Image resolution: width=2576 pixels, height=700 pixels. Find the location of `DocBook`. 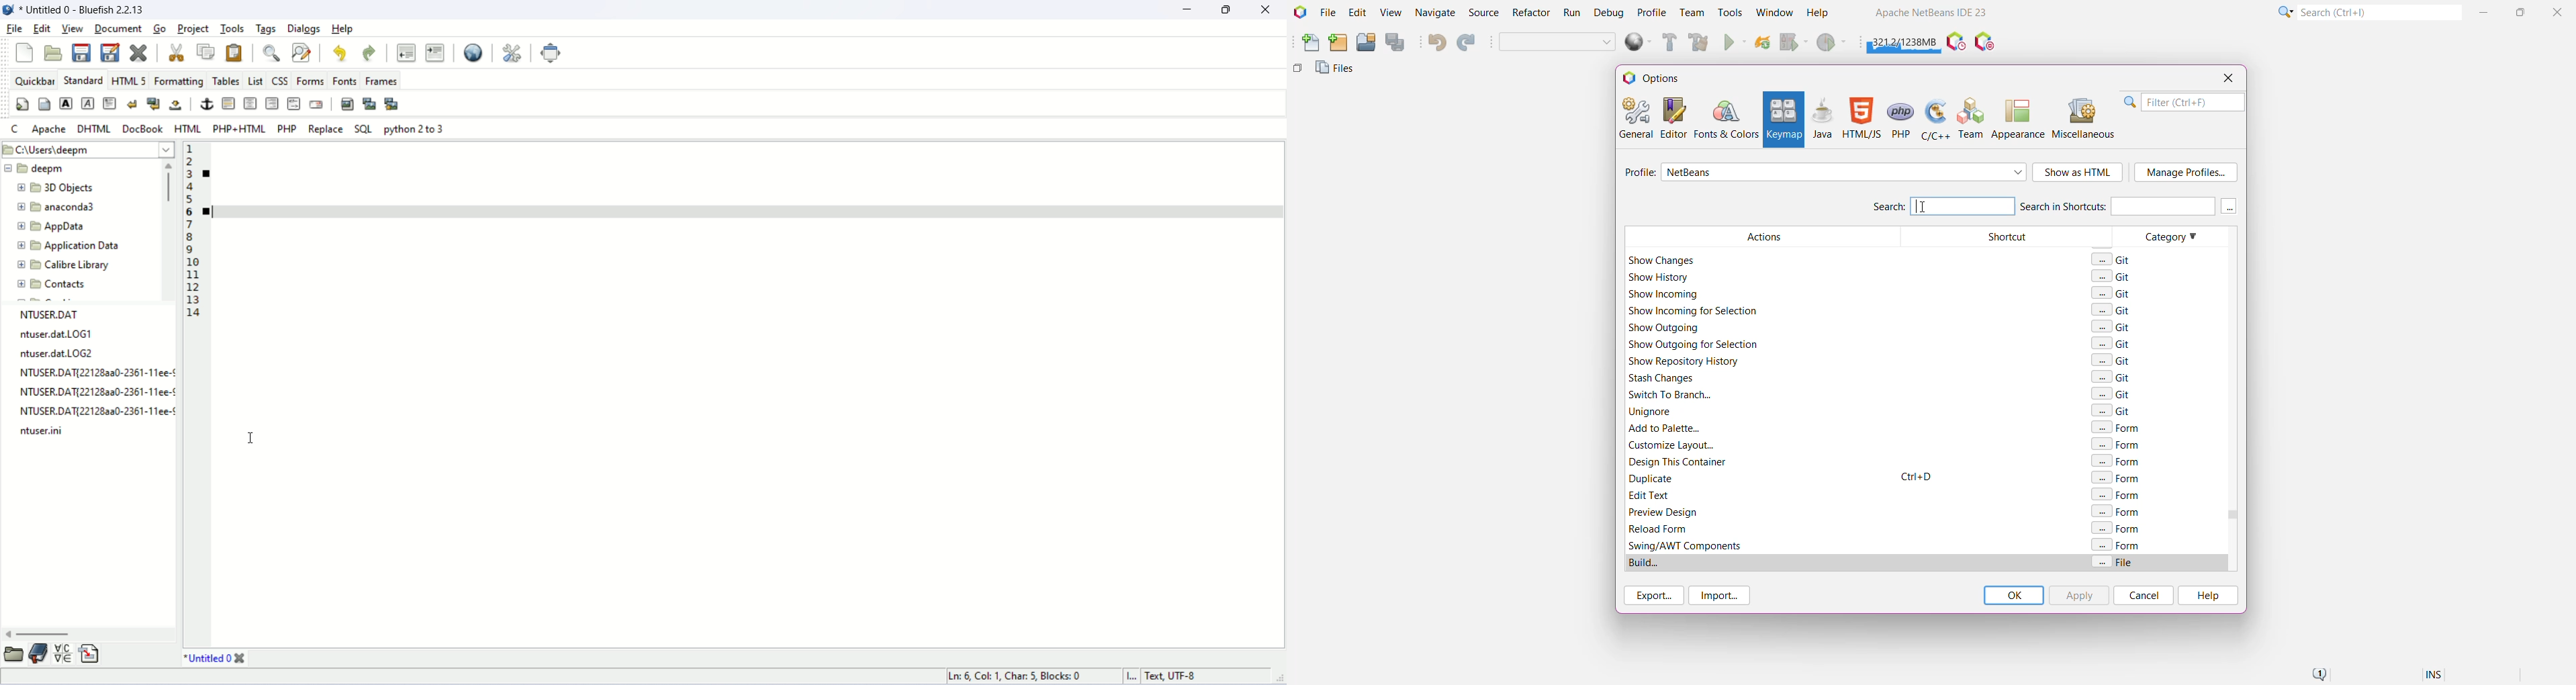

DocBook is located at coordinates (142, 127).